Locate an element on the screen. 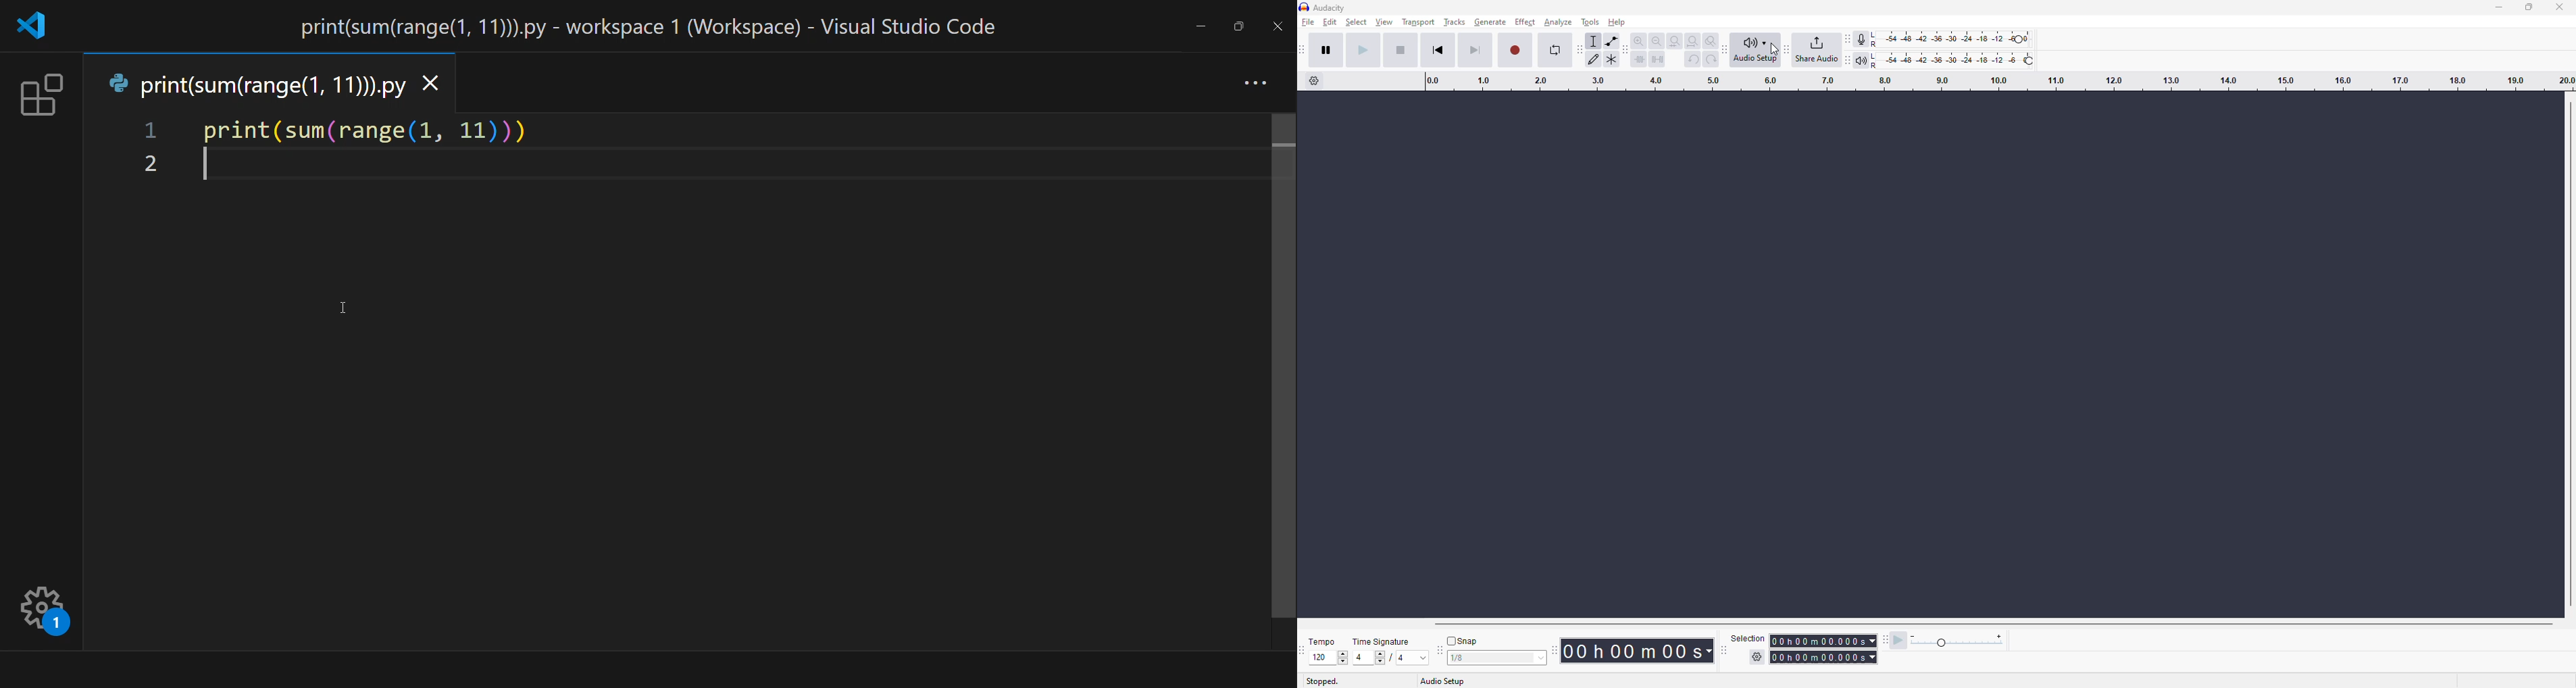  playback speed is located at coordinates (1967, 643).